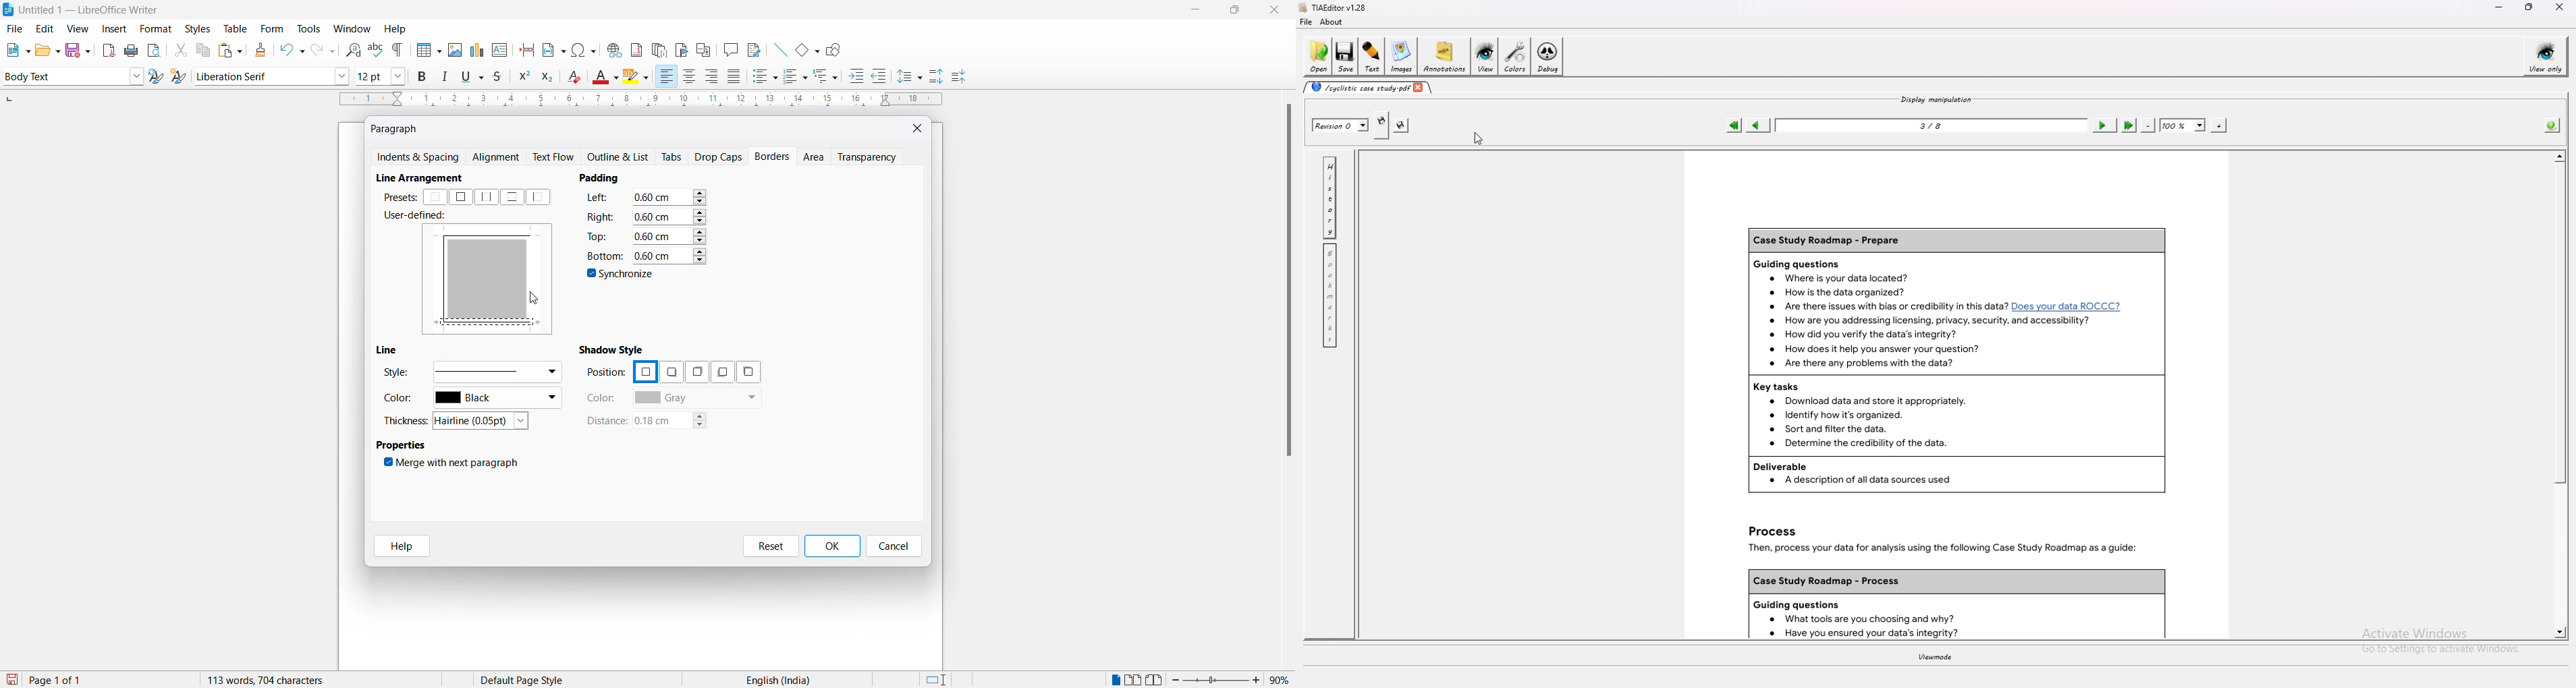  What do you see at coordinates (399, 197) in the screenshot?
I see `presets` at bounding box center [399, 197].